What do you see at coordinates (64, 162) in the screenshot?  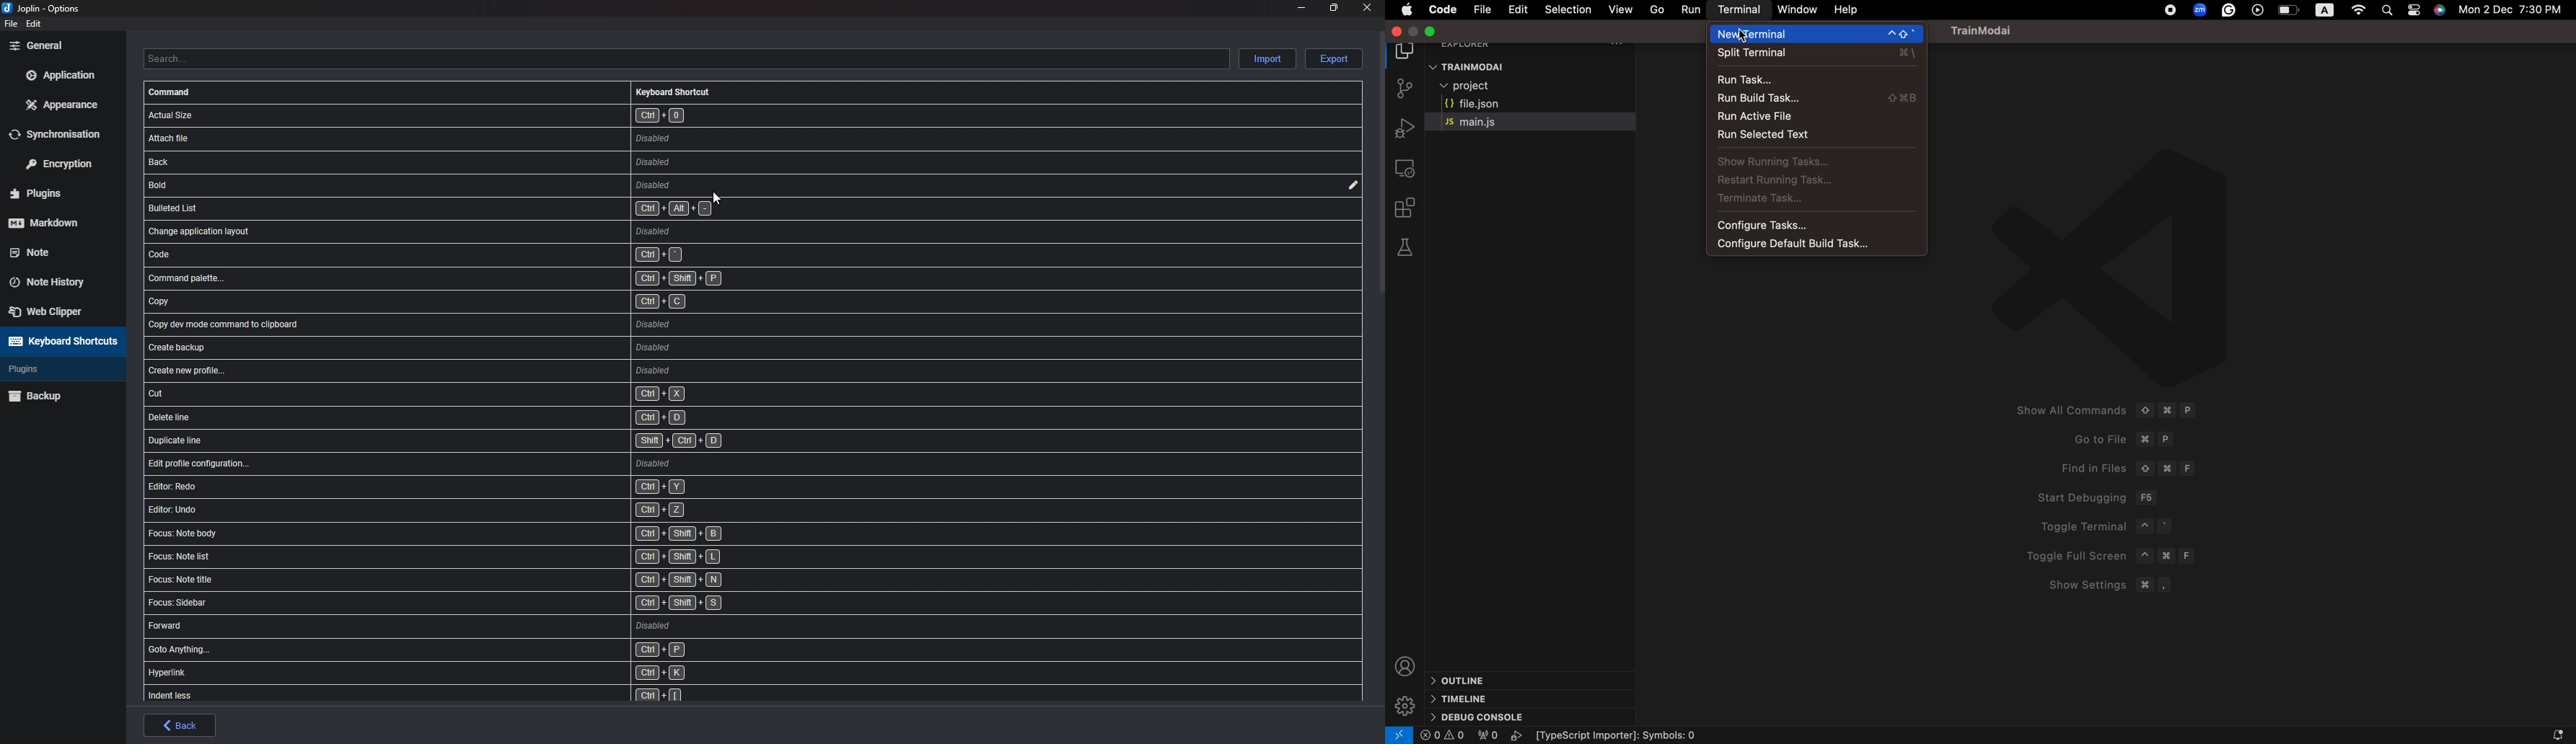 I see `Encryption` at bounding box center [64, 162].